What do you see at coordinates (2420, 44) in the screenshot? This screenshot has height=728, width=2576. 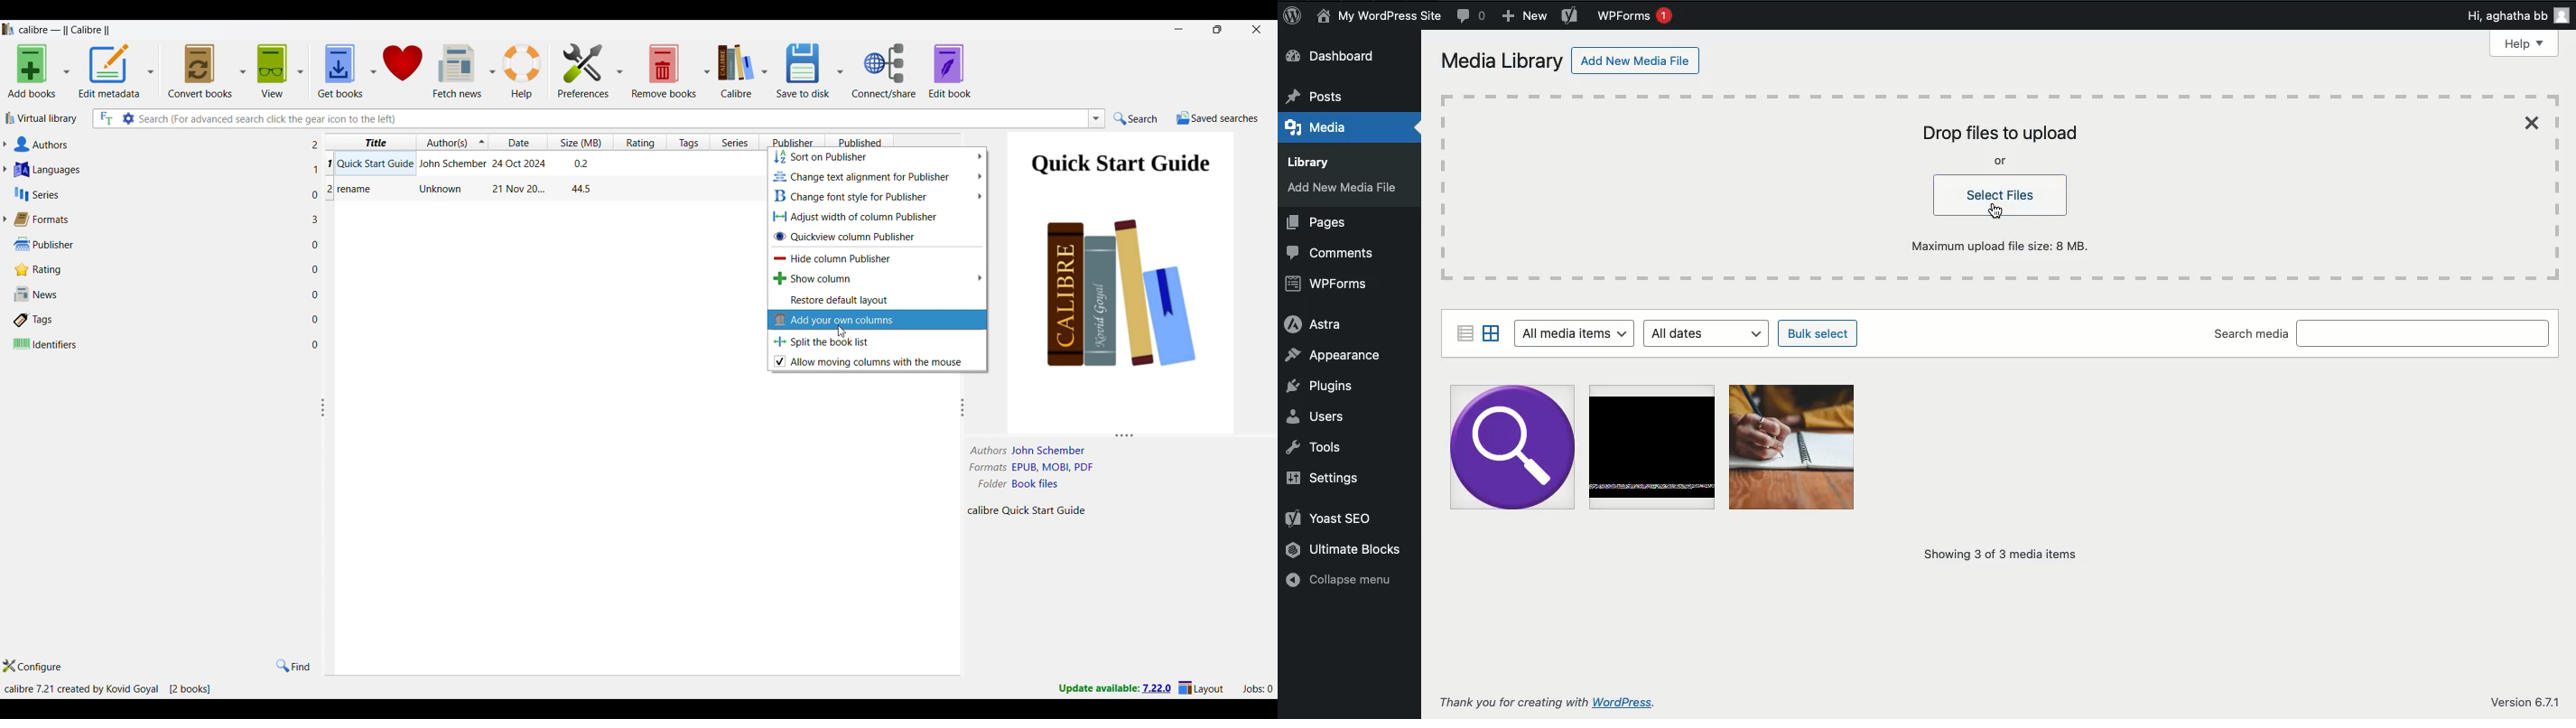 I see `Screen options` at bounding box center [2420, 44].